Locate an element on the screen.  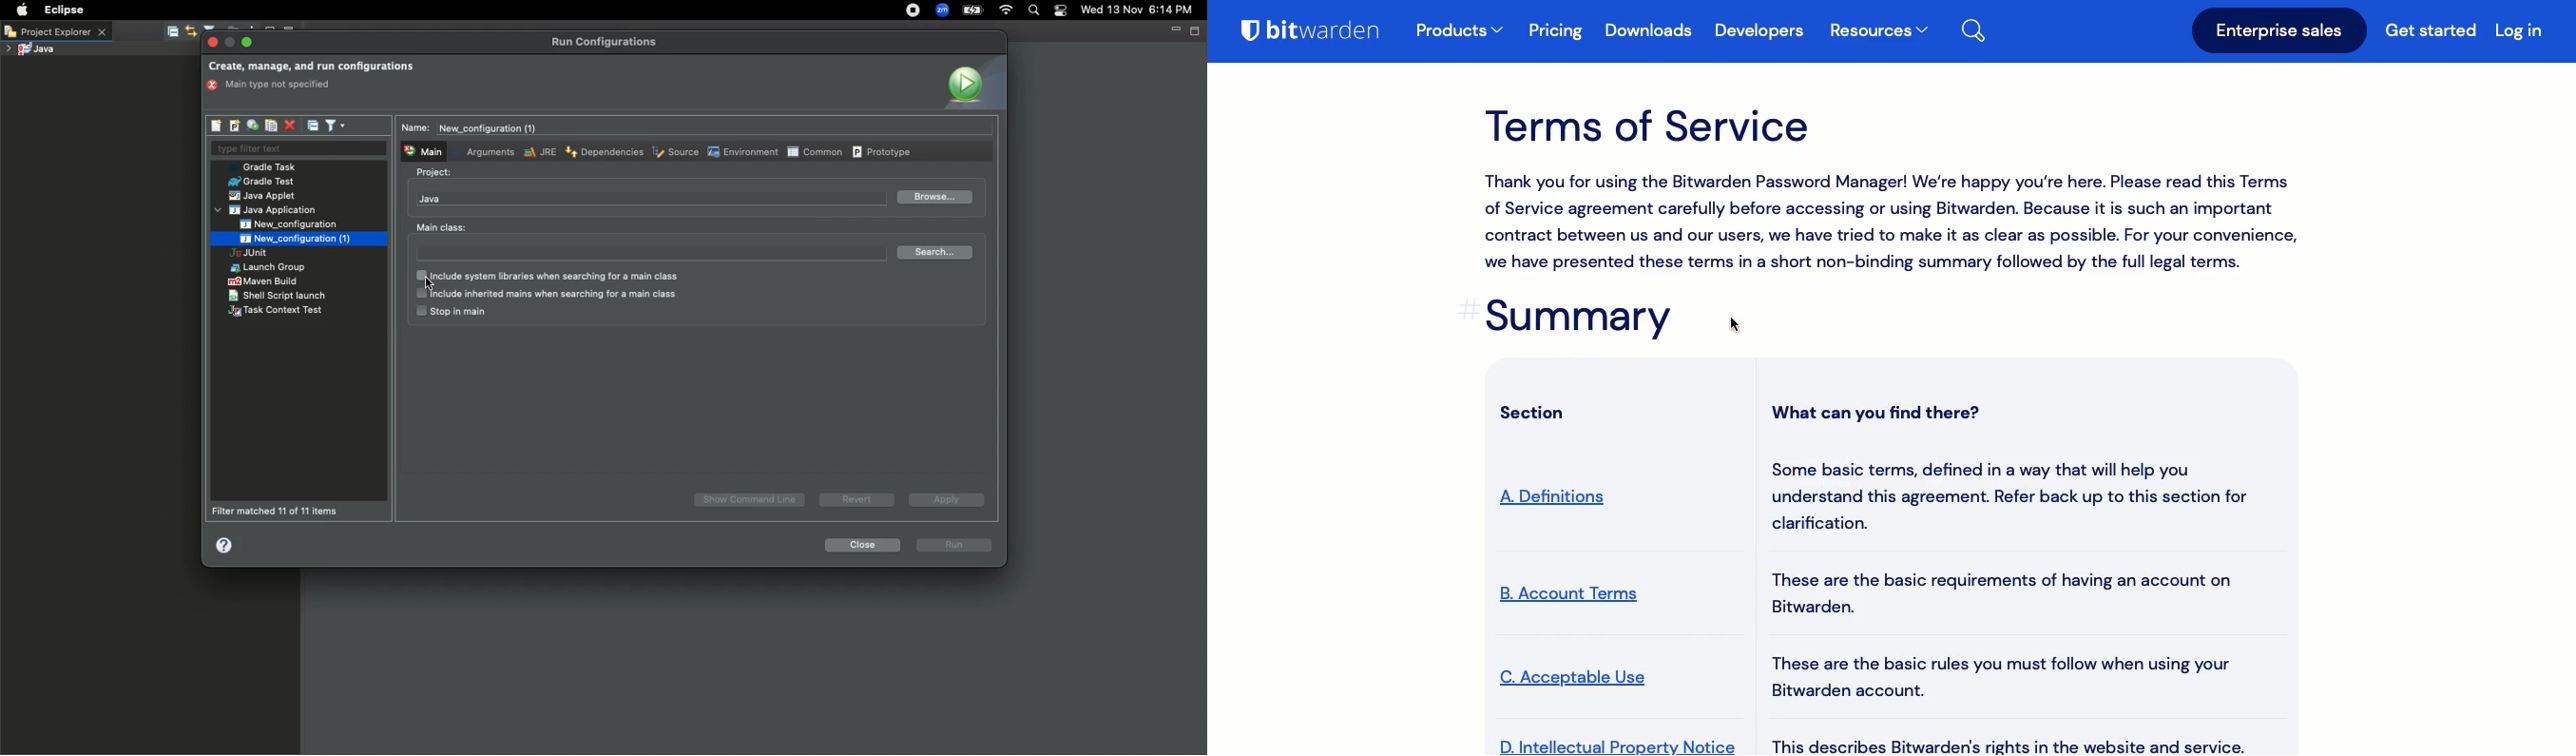
Apply is located at coordinates (943, 499).